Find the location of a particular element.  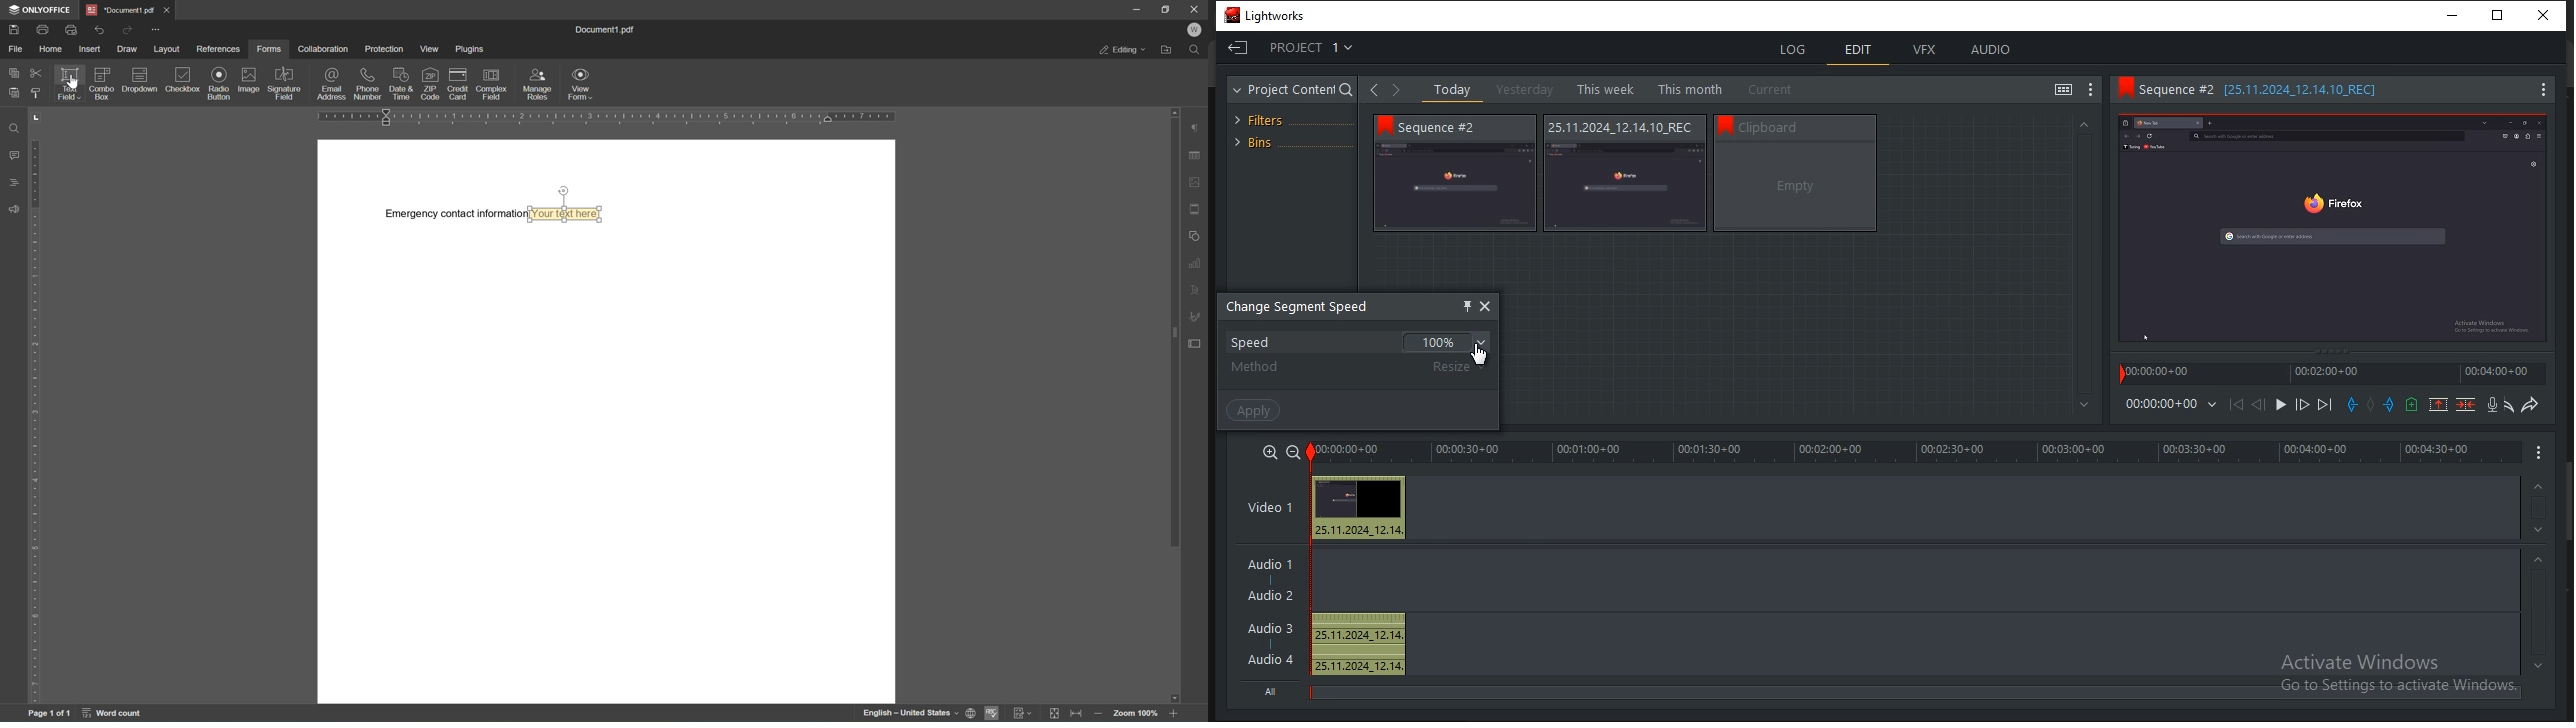

cursor is located at coordinates (74, 83).